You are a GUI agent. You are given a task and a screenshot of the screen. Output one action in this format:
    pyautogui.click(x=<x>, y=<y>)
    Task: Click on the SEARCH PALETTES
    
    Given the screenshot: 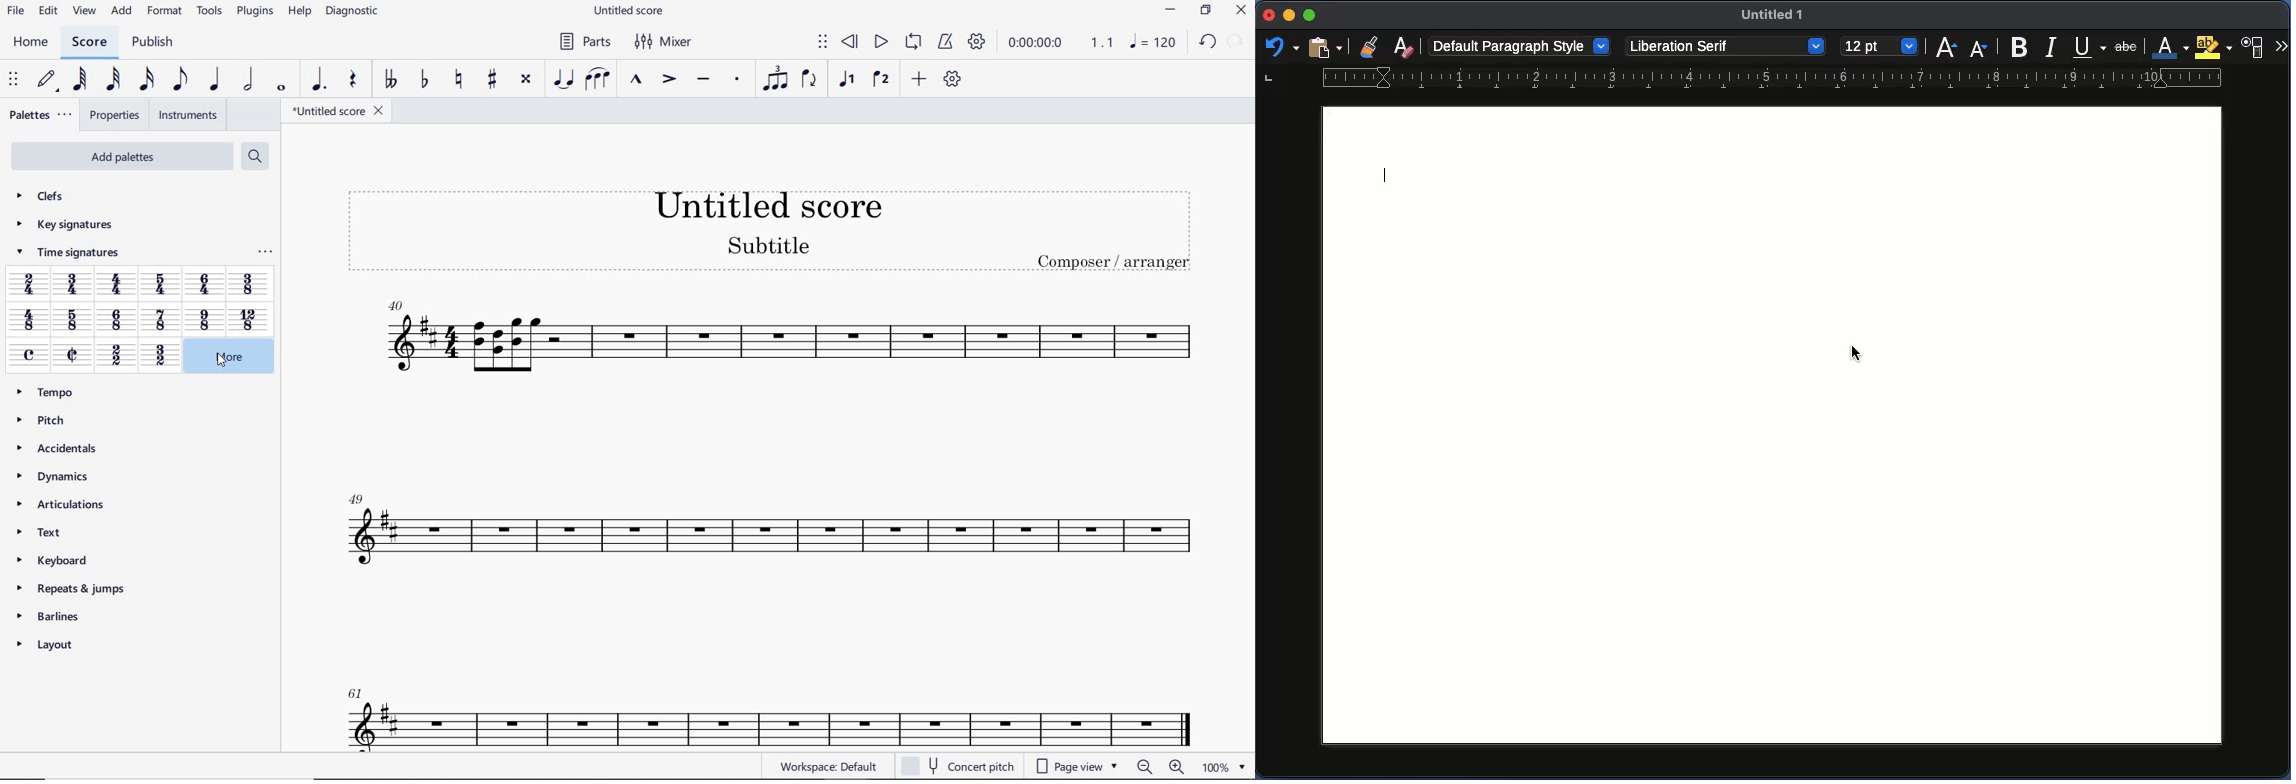 What is the action you would take?
    pyautogui.click(x=253, y=155)
    